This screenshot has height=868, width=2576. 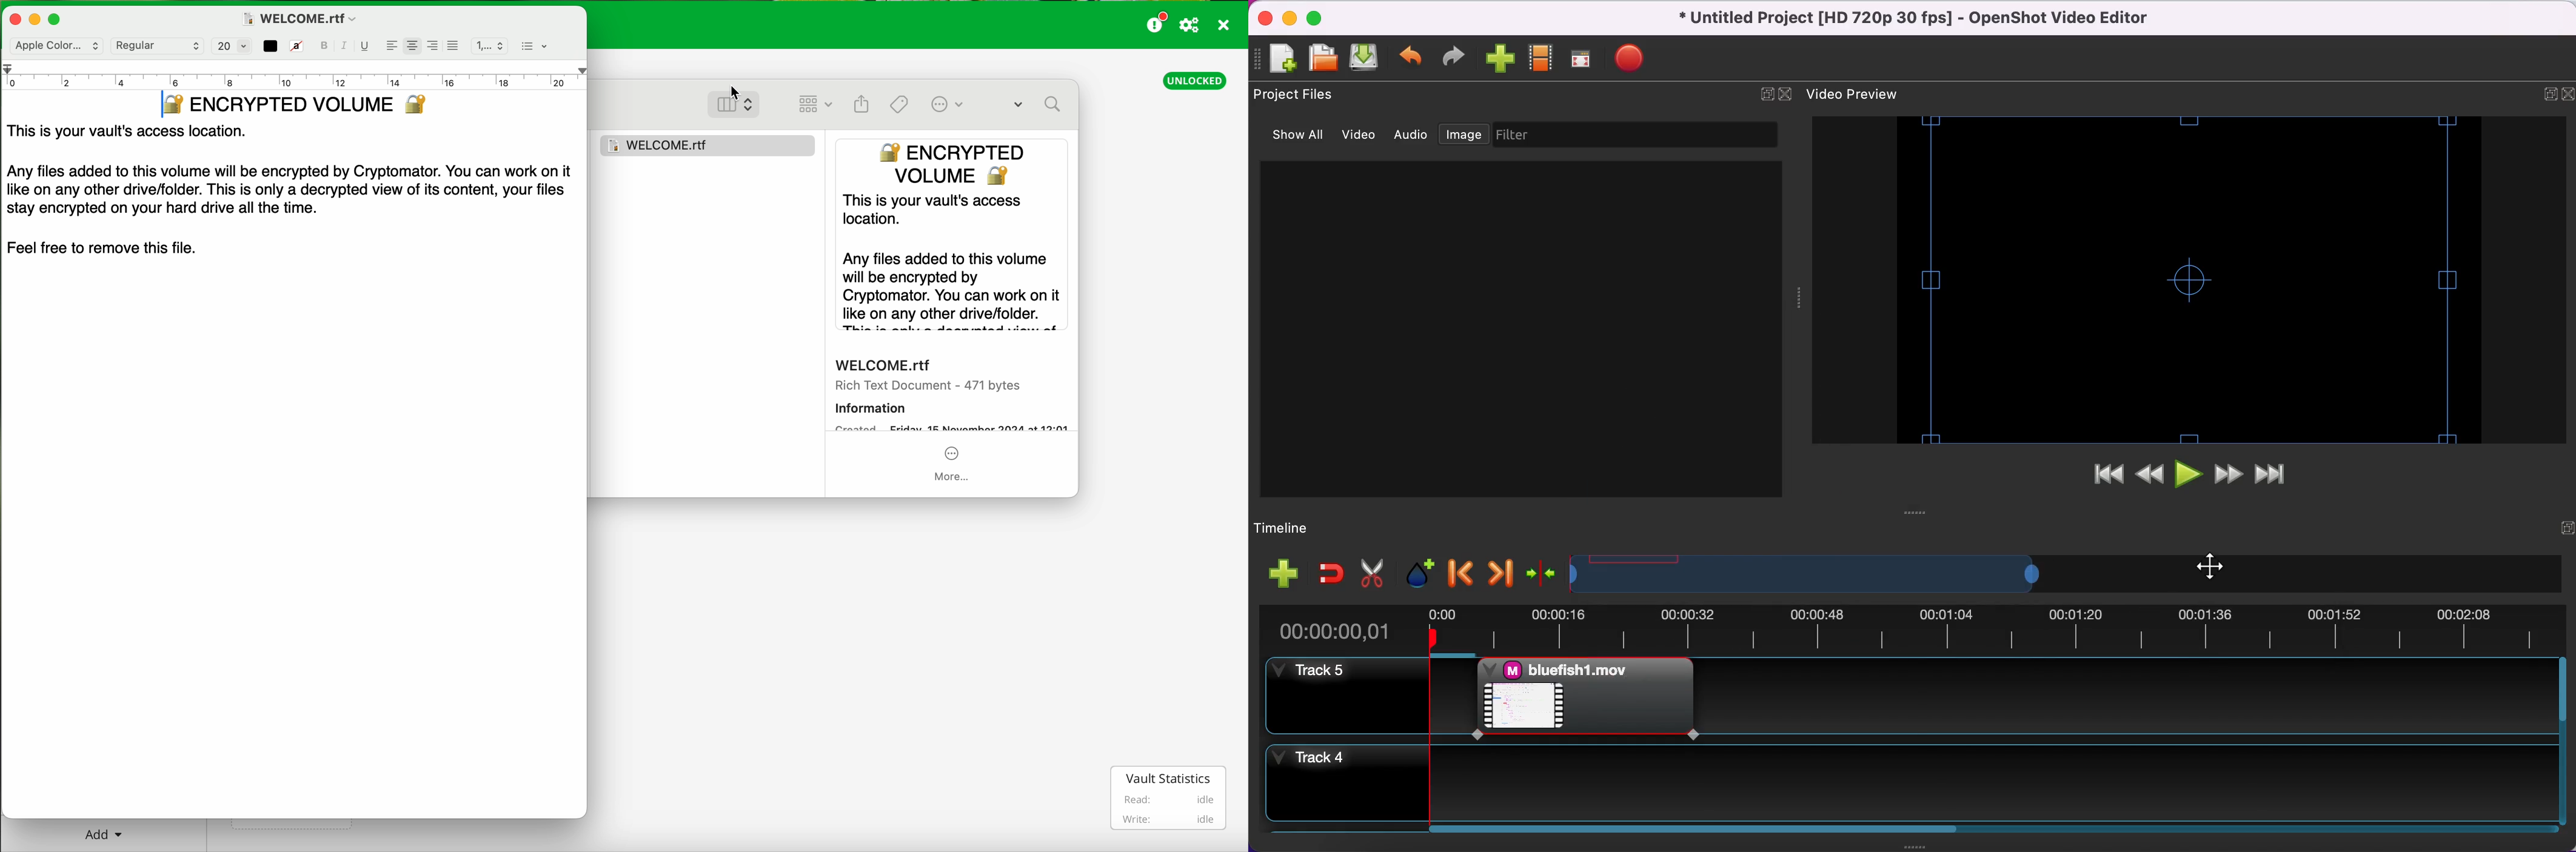 I want to click on underline, so click(x=365, y=47).